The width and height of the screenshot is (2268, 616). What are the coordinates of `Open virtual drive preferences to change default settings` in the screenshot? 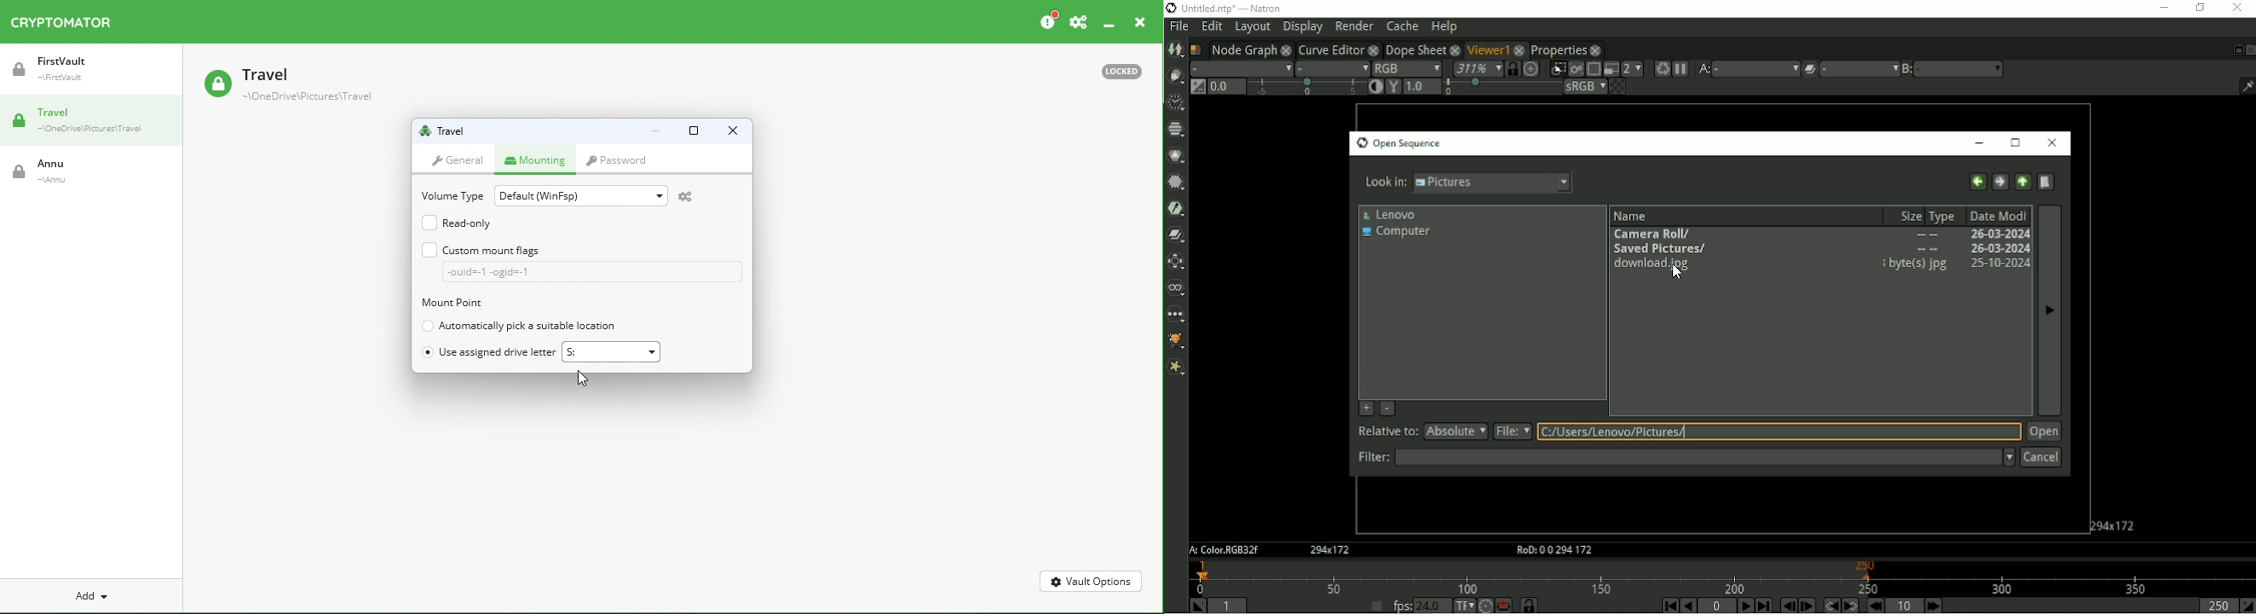 It's located at (693, 197).